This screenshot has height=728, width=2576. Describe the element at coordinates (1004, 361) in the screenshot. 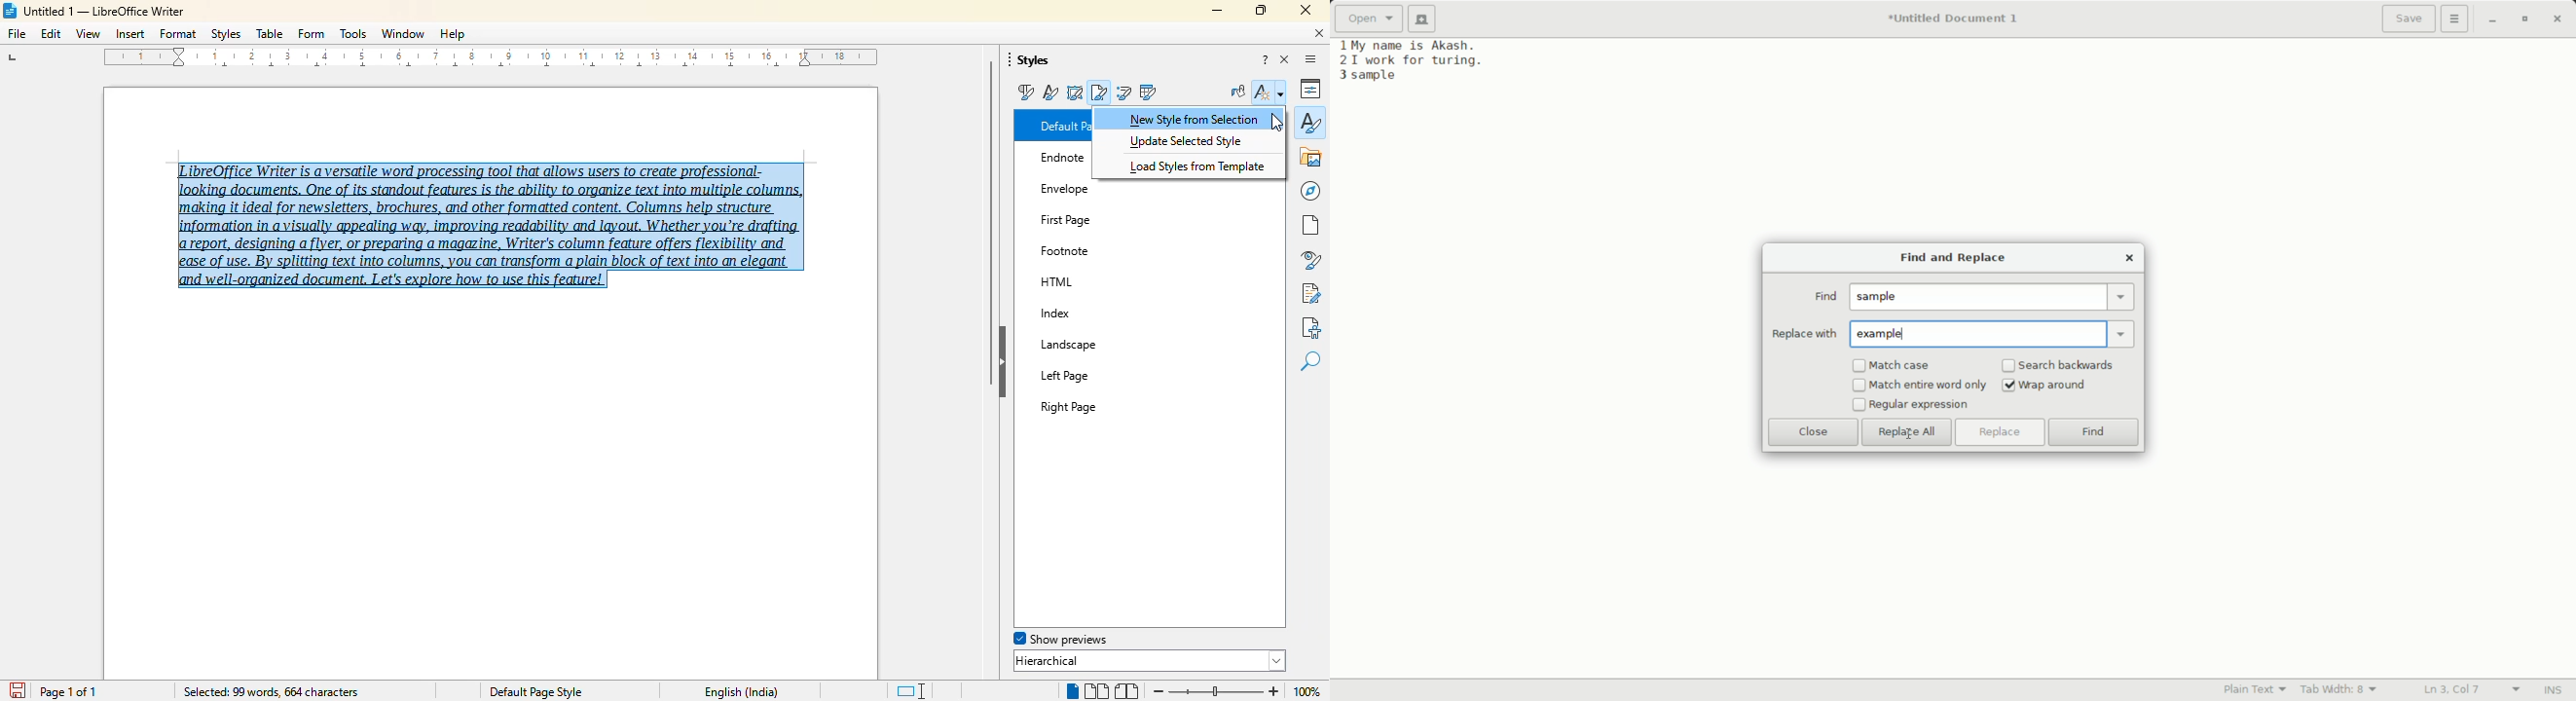

I see `hide` at that location.